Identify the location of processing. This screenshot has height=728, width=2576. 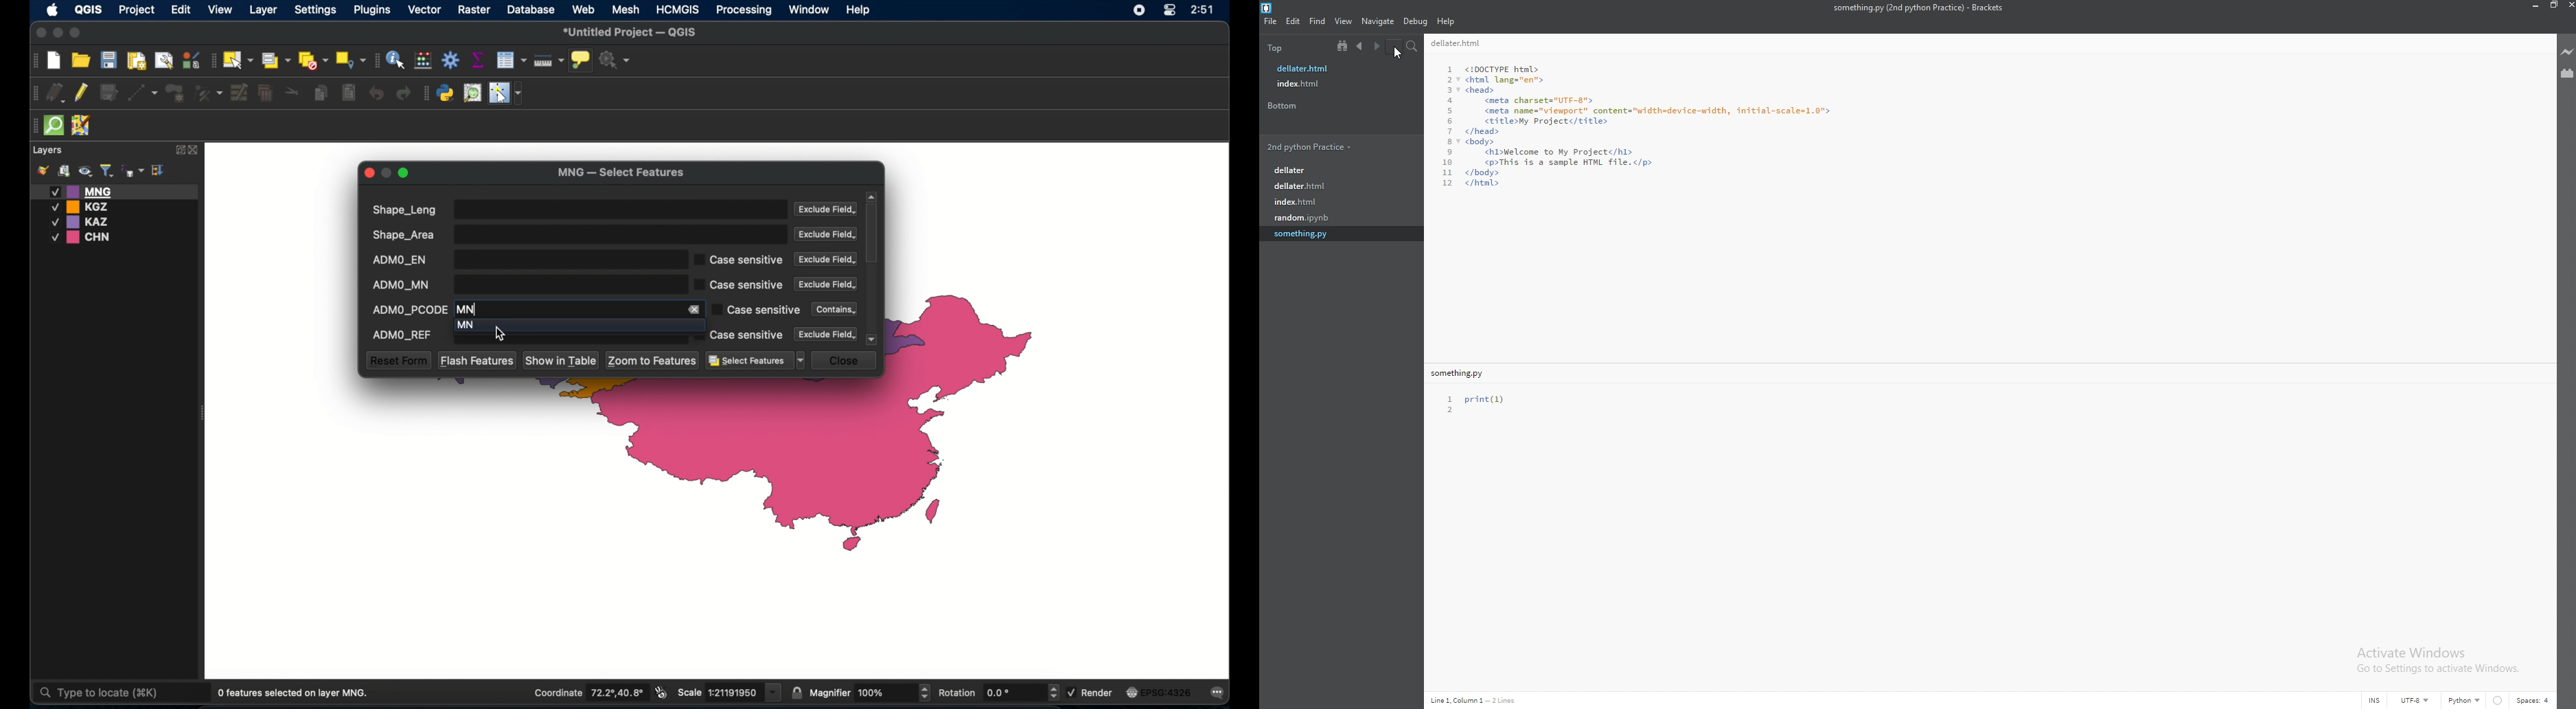
(745, 11).